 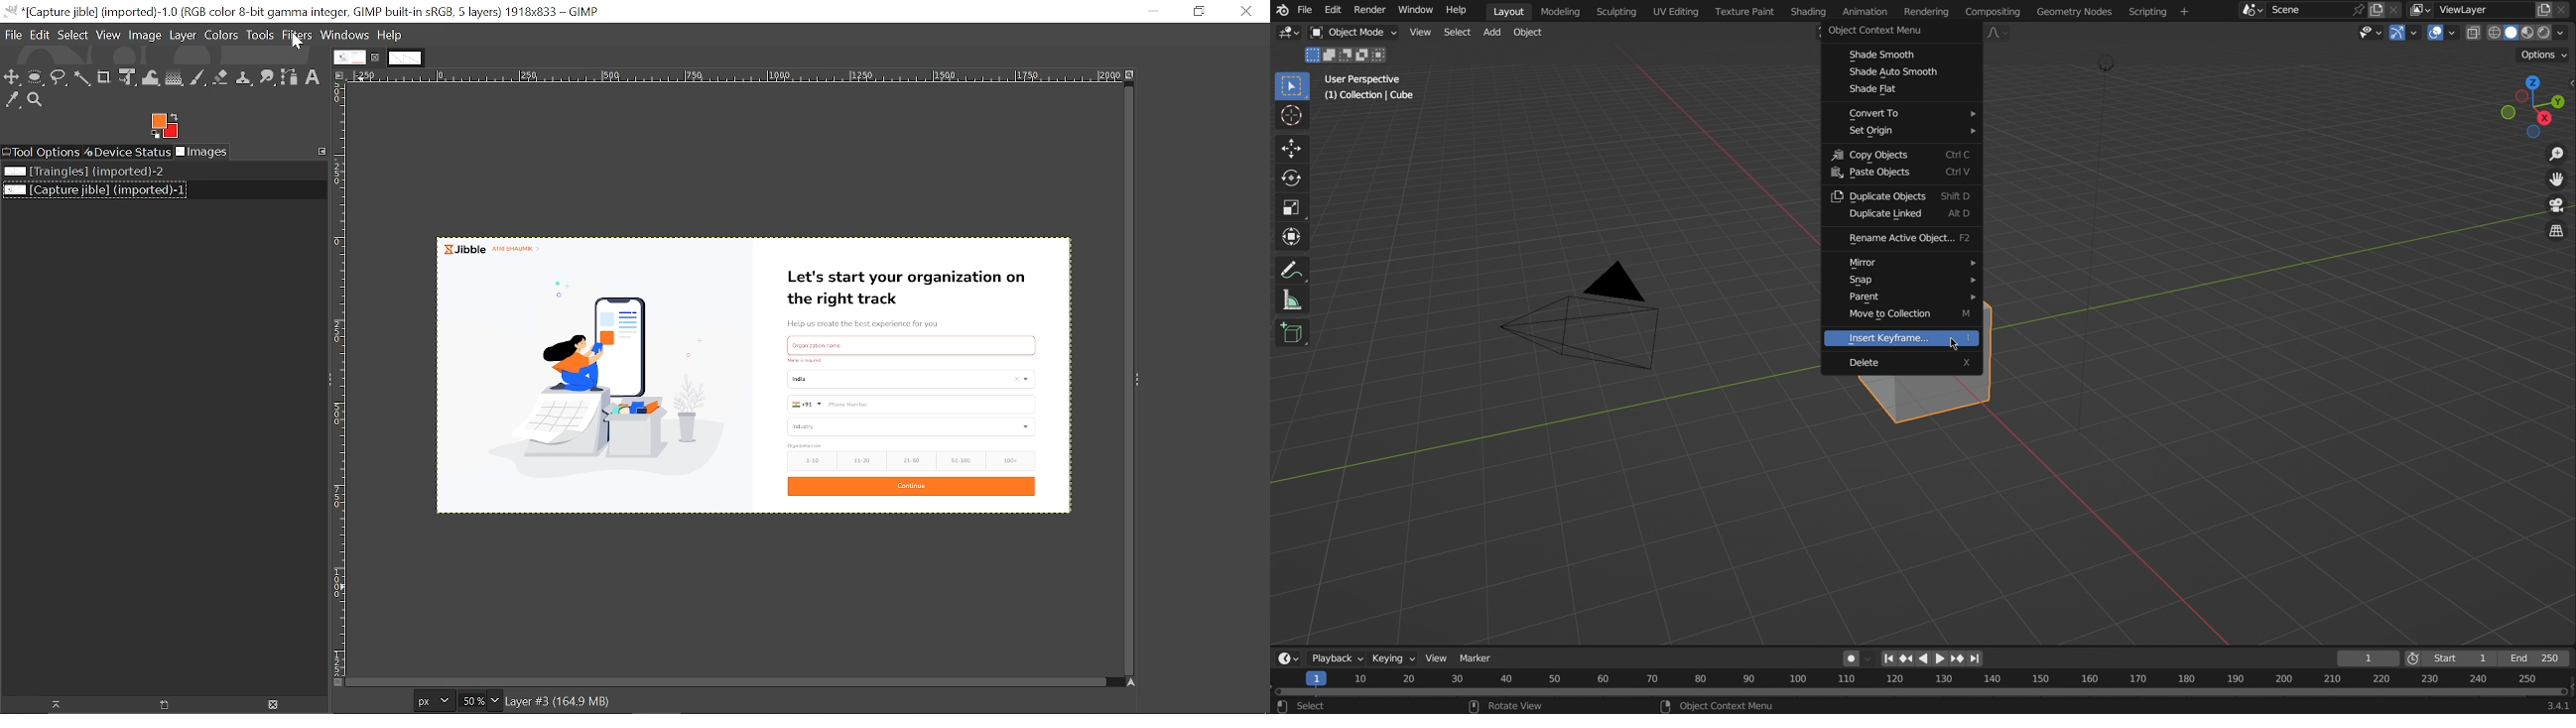 I want to click on End, so click(x=2542, y=657).